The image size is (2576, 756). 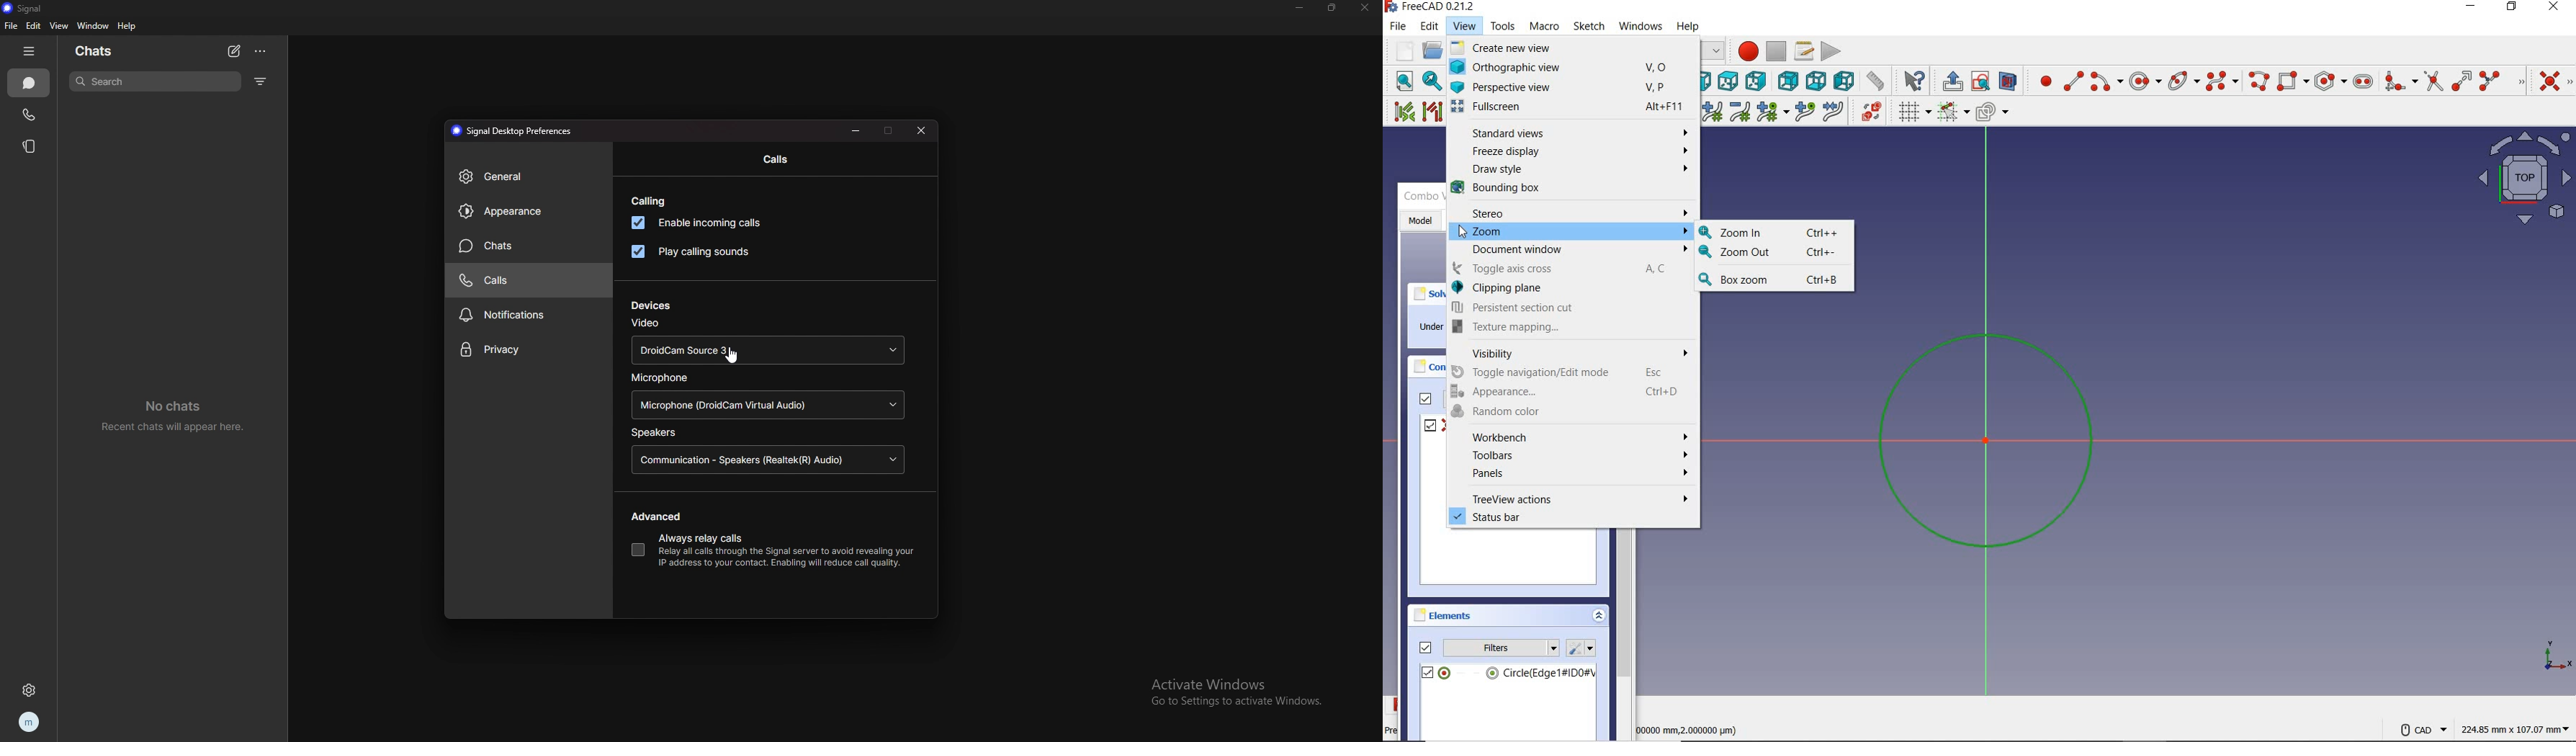 I want to click on execute macro, so click(x=1833, y=49).